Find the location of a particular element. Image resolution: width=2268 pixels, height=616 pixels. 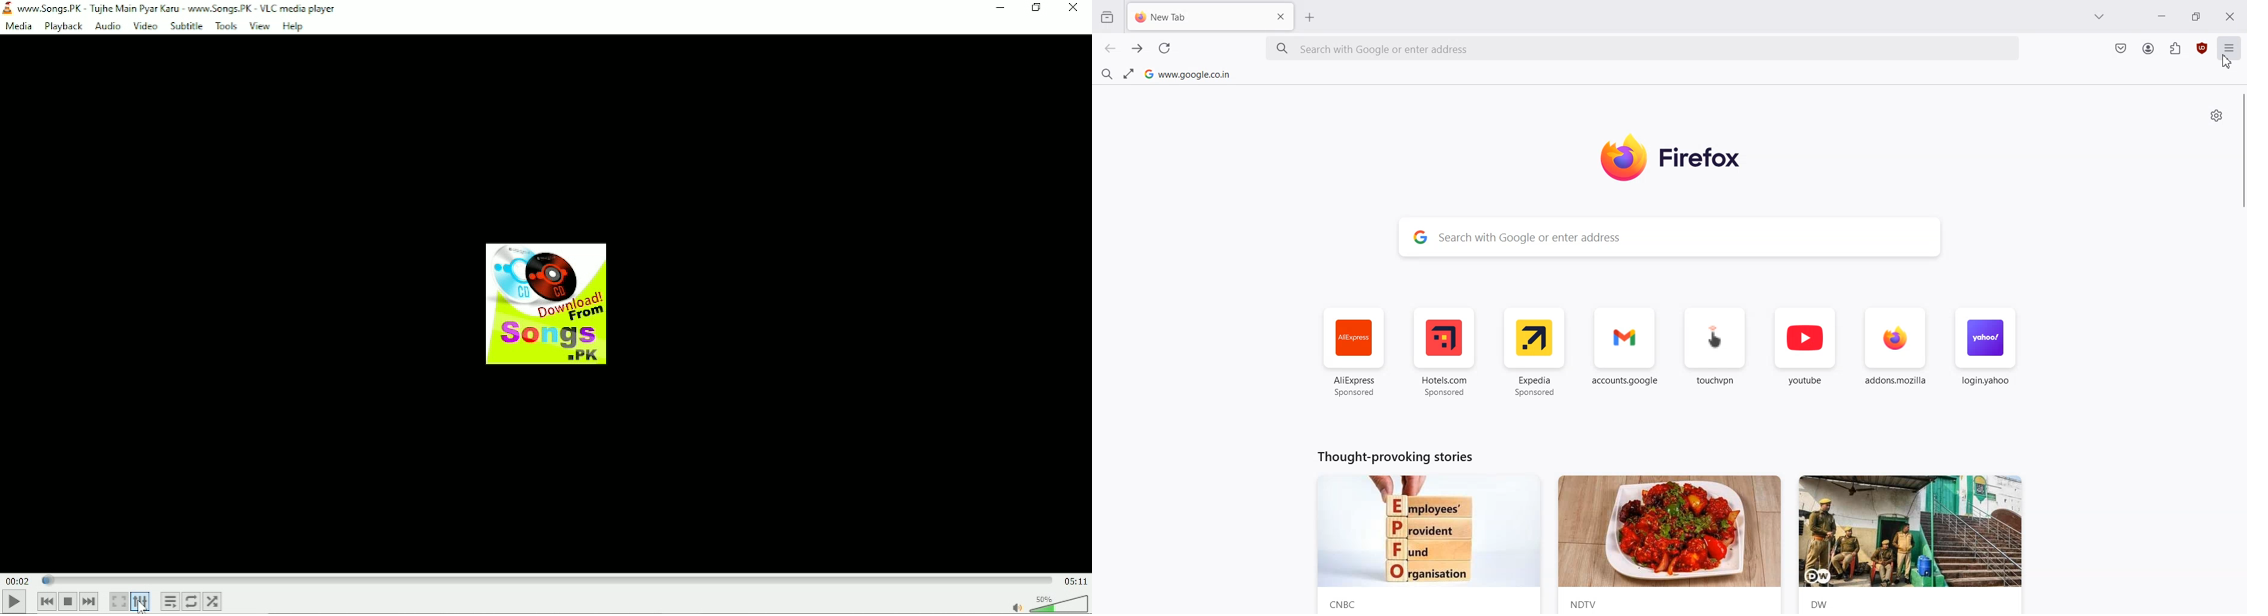

Stop playback is located at coordinates (68, 602).